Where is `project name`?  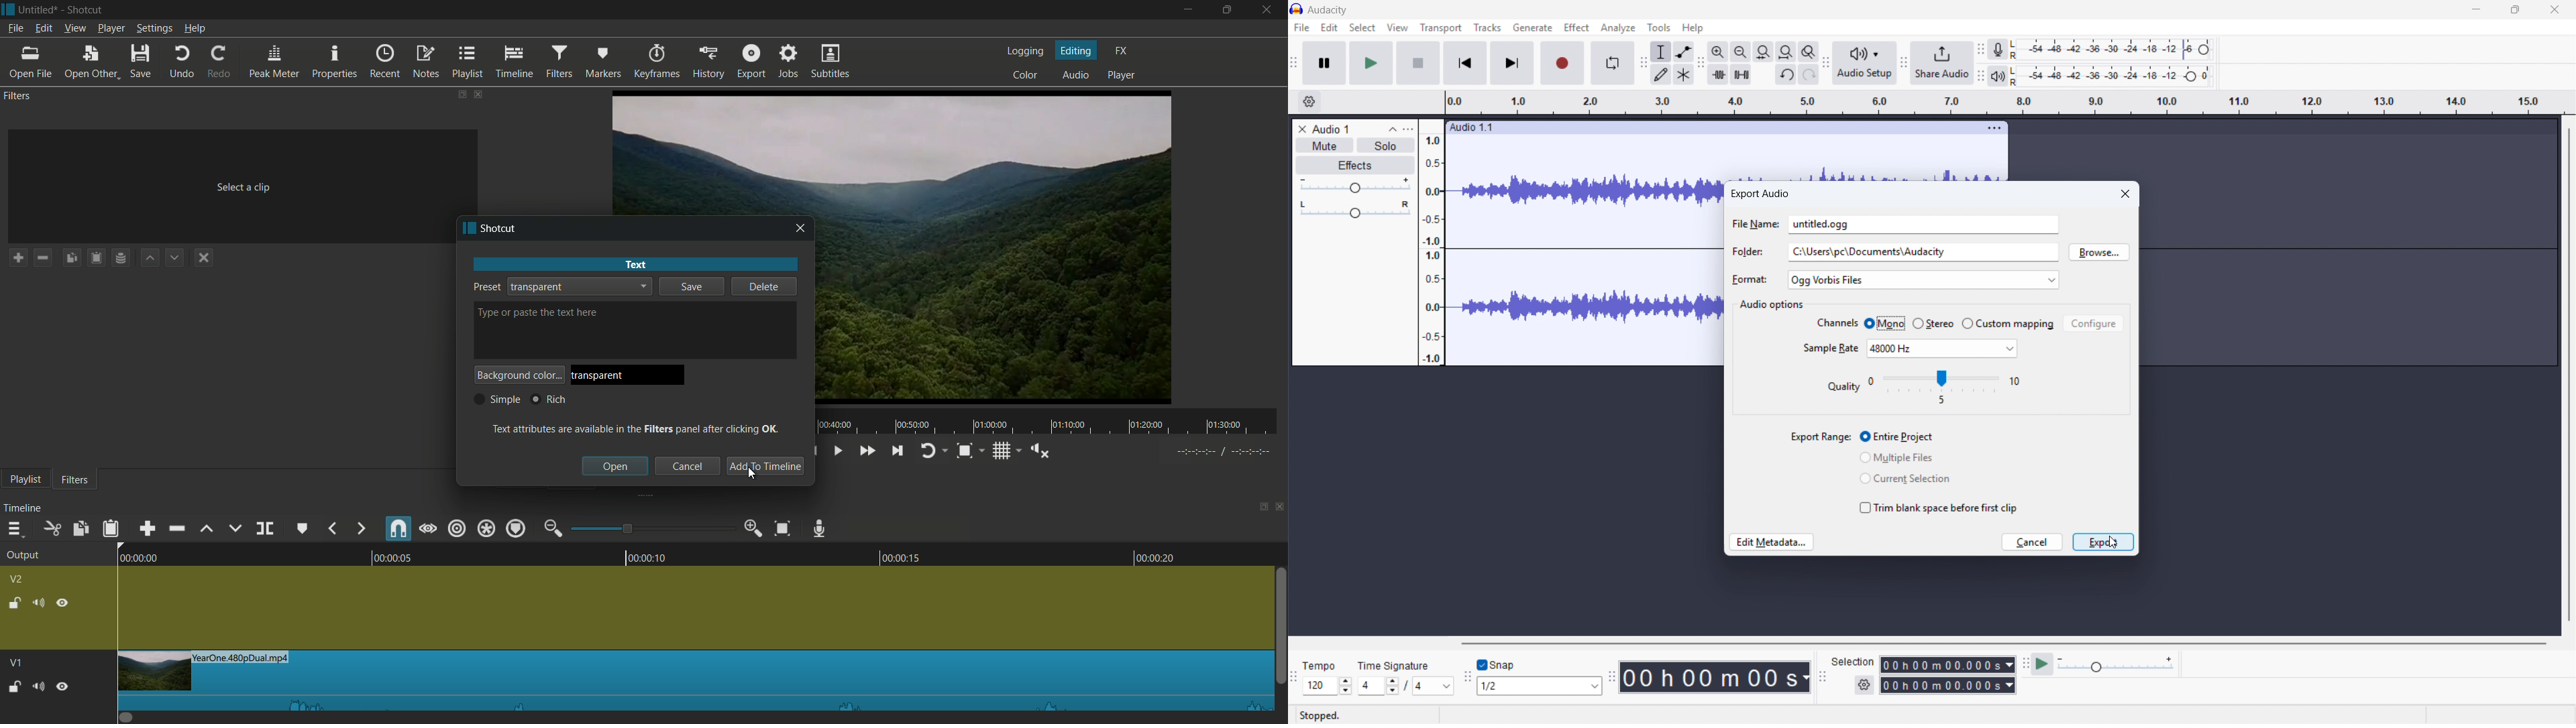 project name is located at coordinates (38, 9).